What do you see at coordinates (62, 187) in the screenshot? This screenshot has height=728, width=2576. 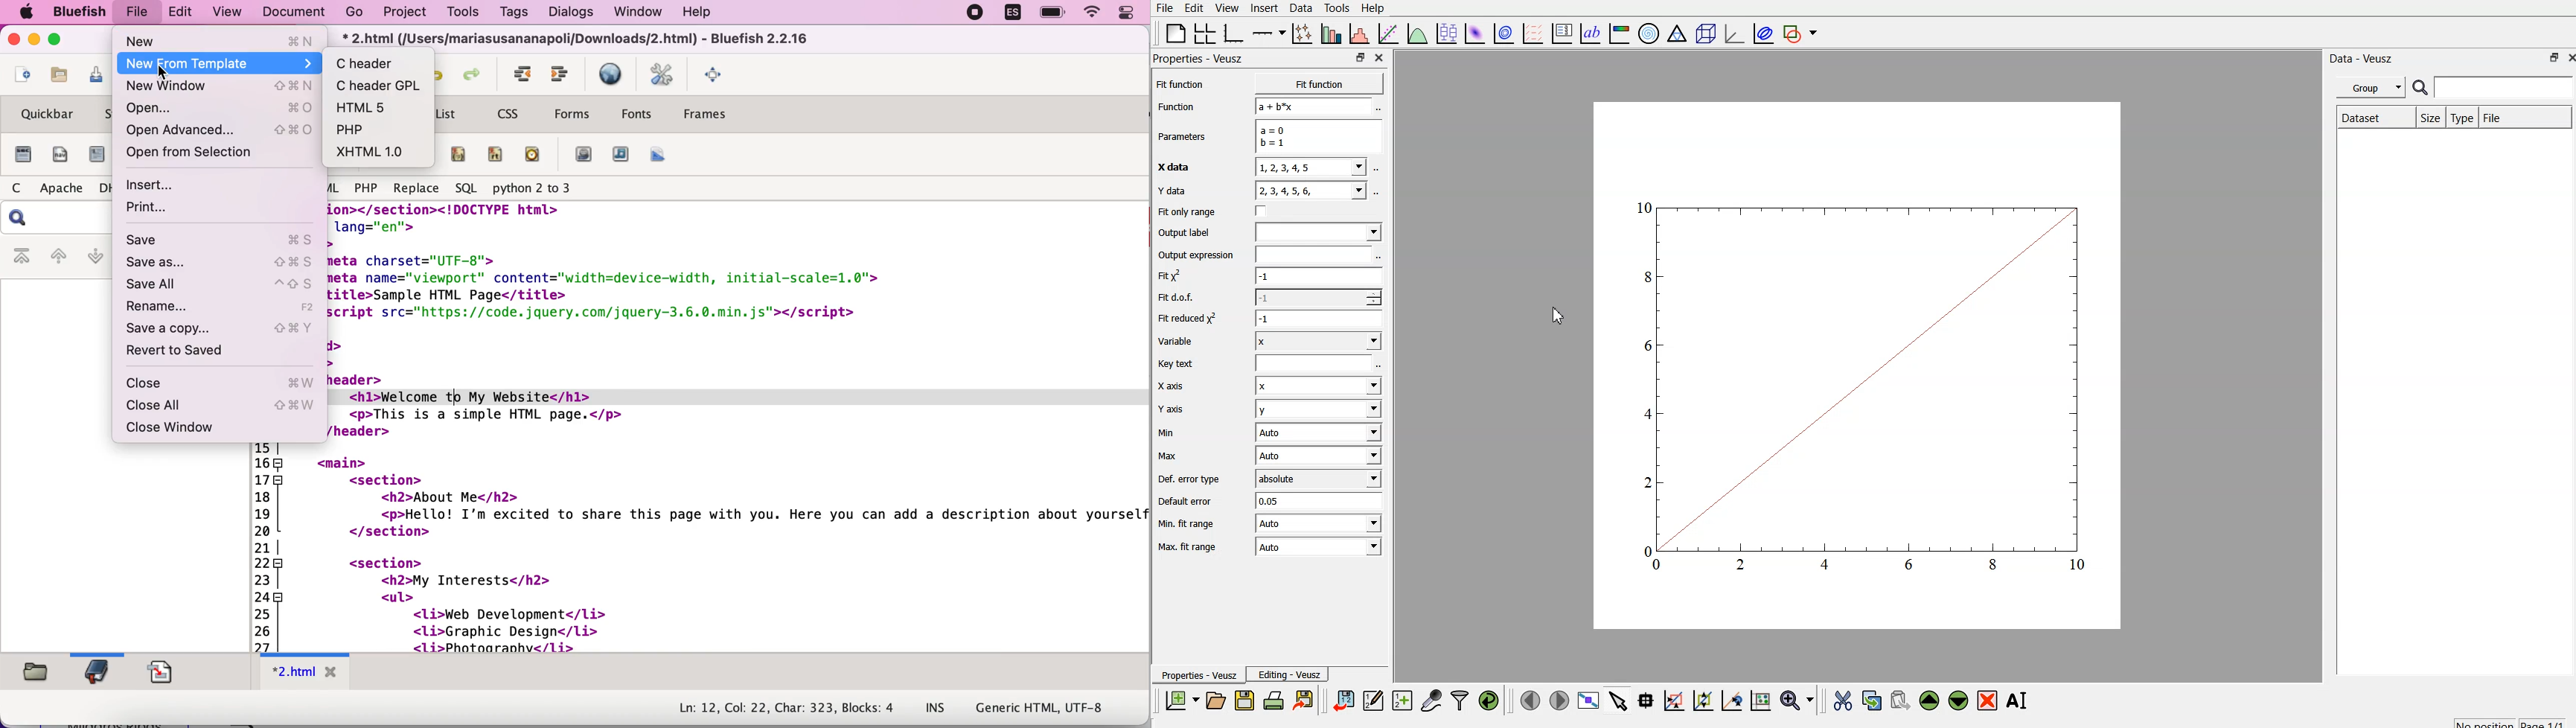 I see `Apache` at bounding box center [62, 187].